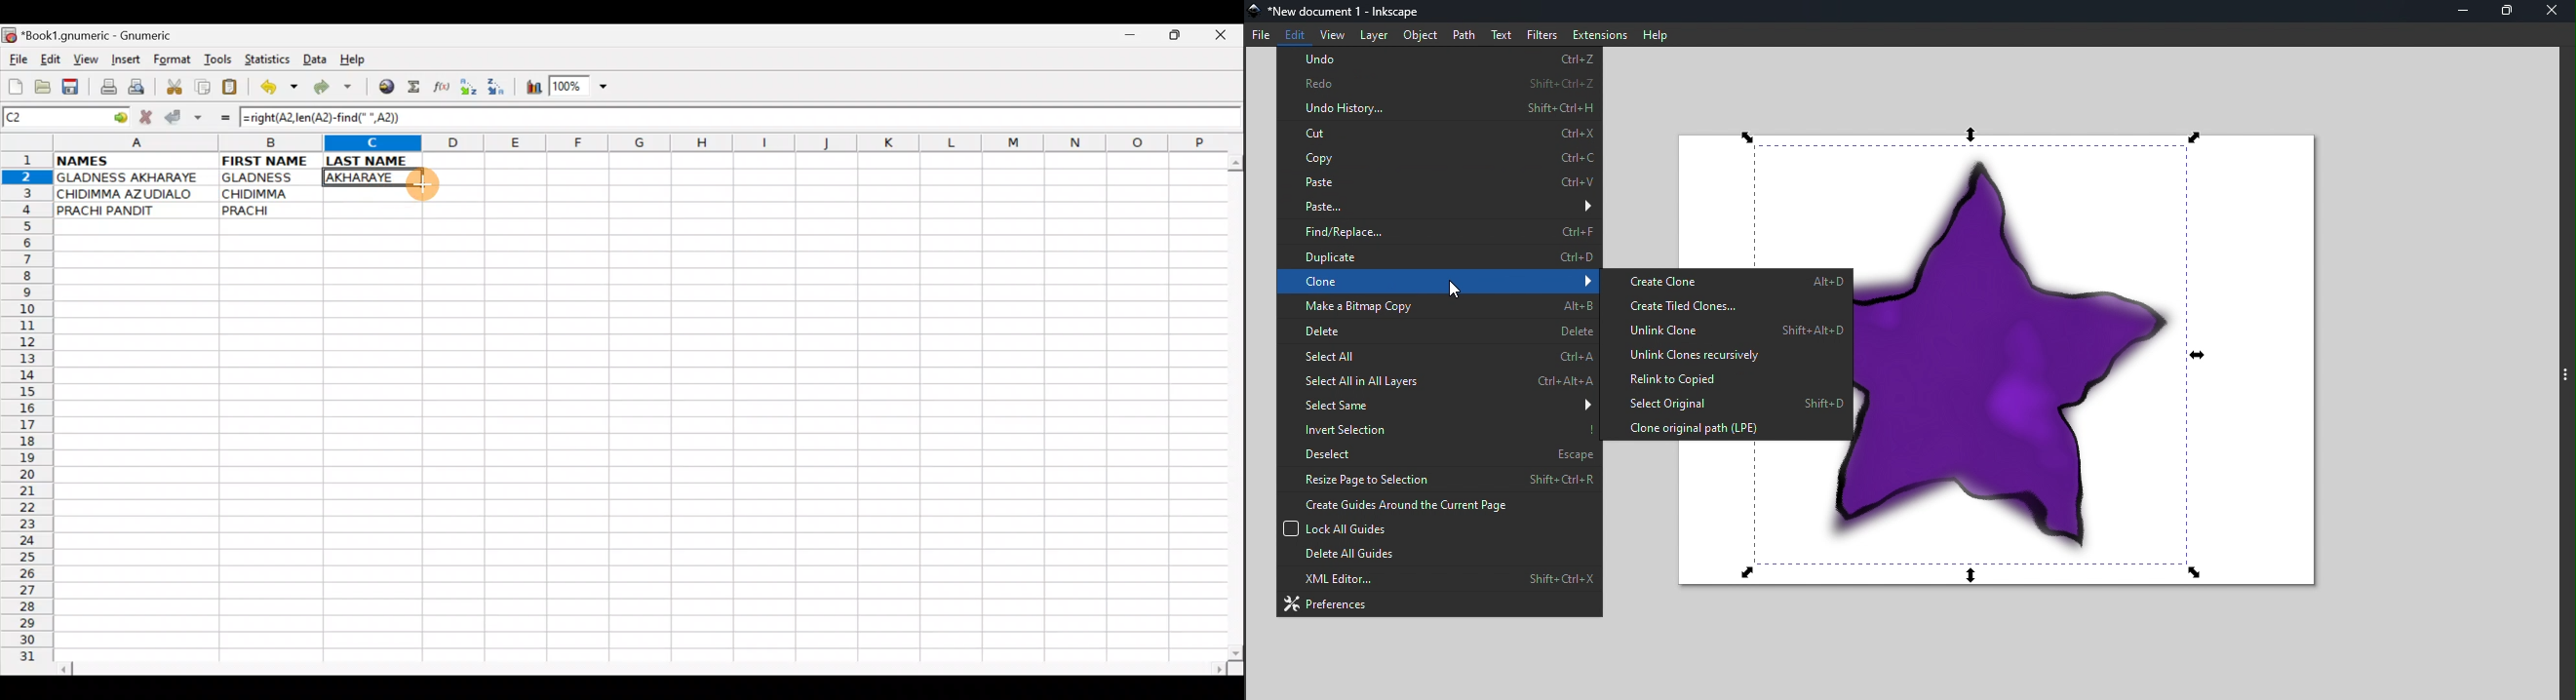 The image size is (2576, 700). Describe the element at coordinates (281, 89) in the screenshot. I see `Undo last action` at that location.